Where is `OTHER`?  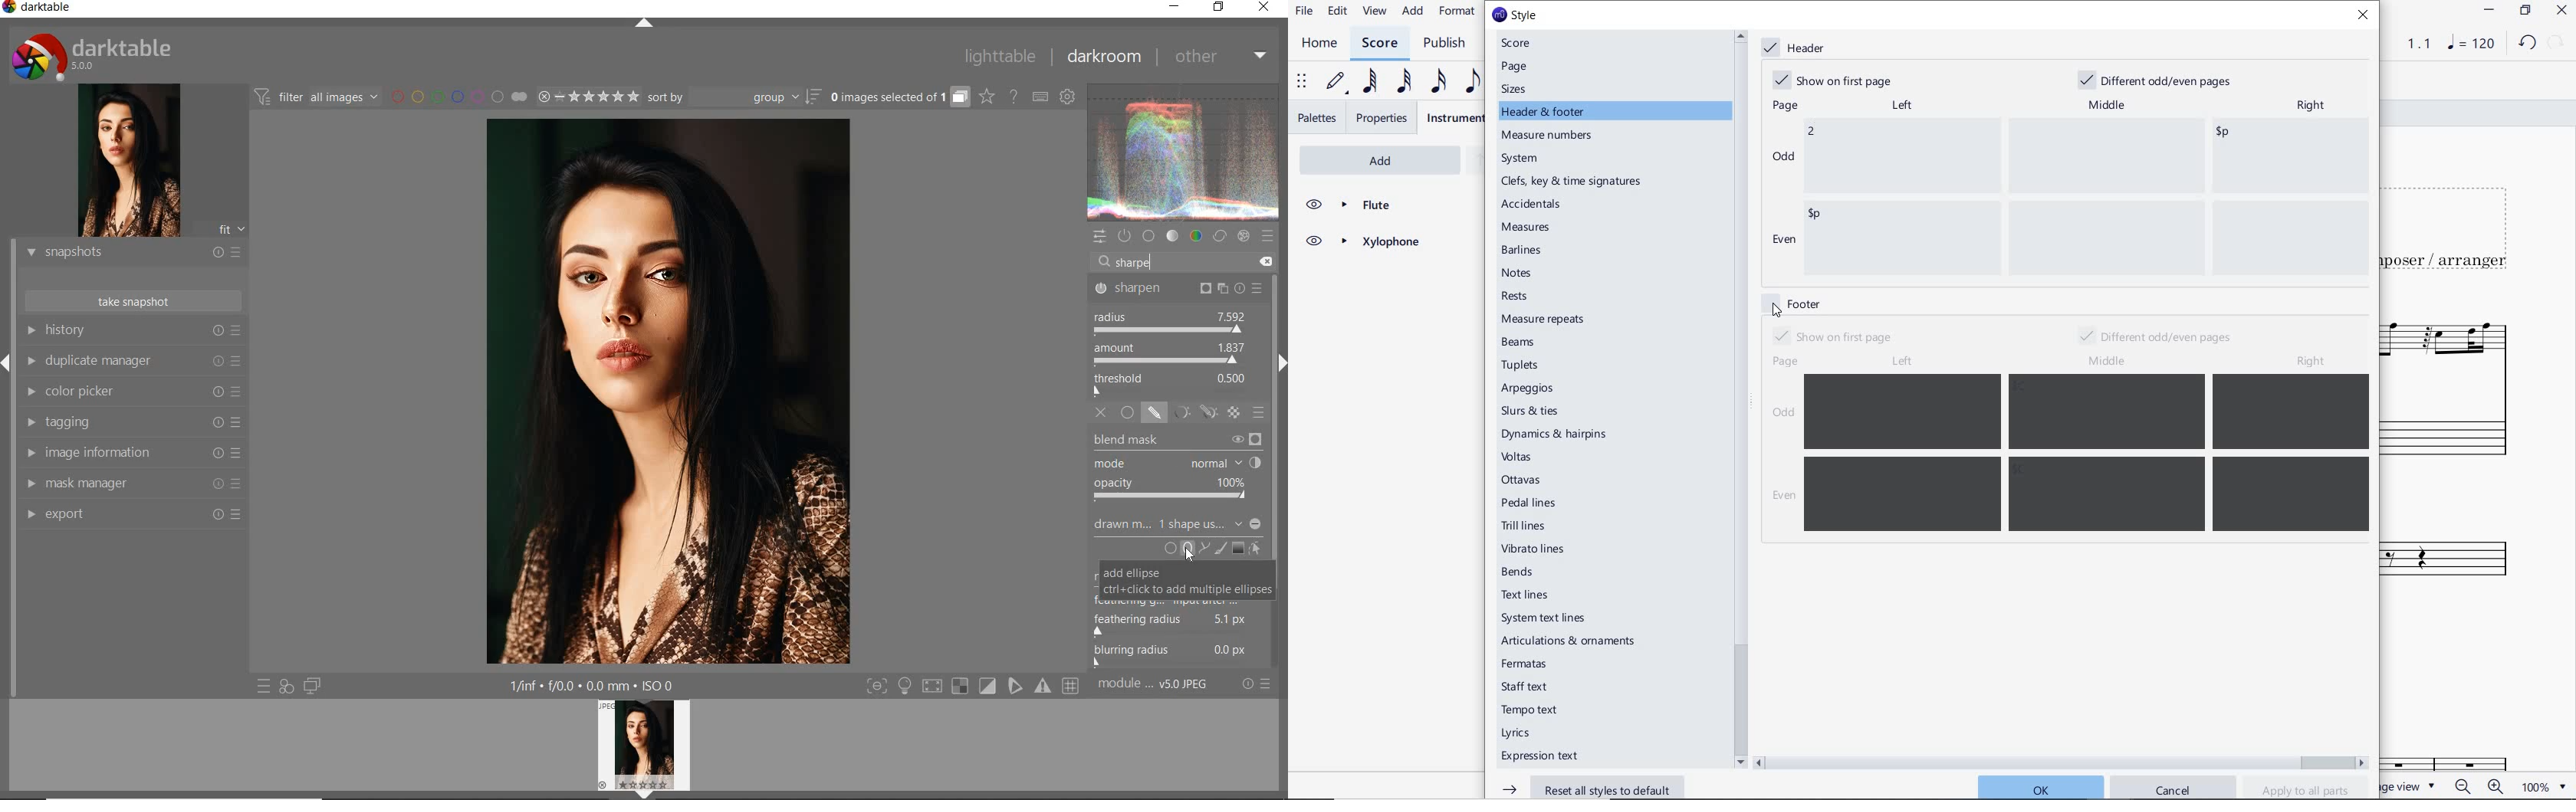 OTHER is located at coordinates (1219, 57).